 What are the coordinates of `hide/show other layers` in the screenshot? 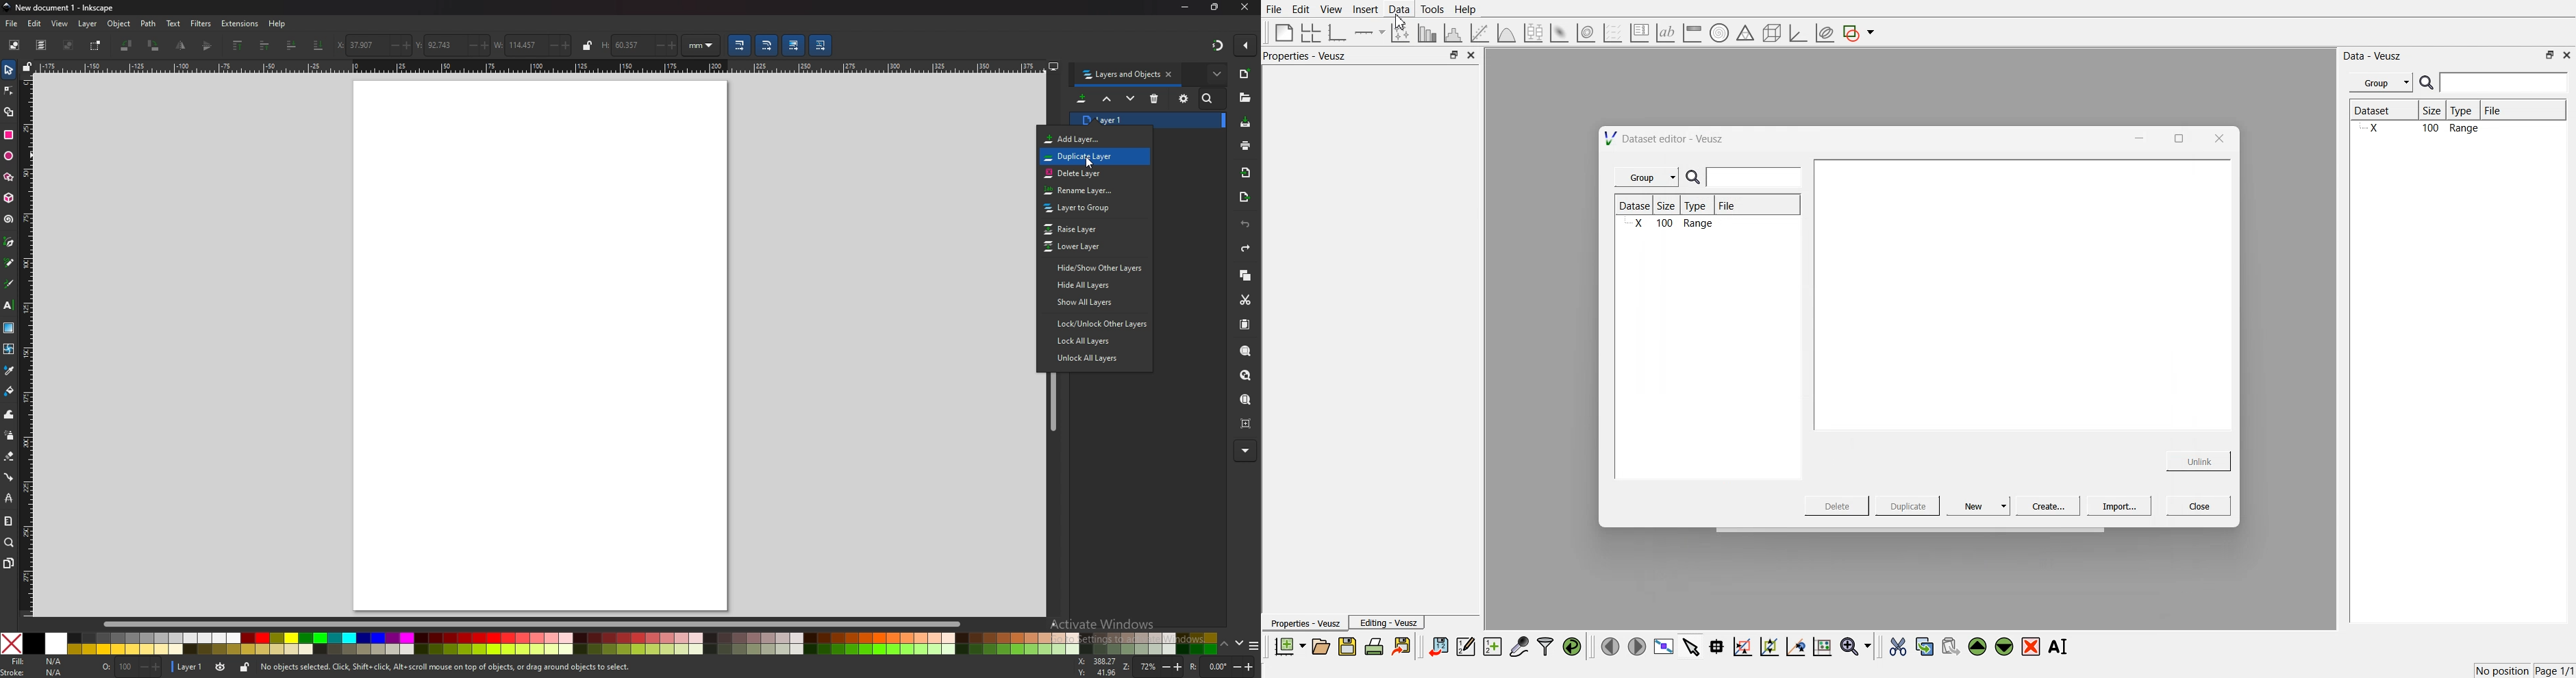 It's located at (1093, 267).